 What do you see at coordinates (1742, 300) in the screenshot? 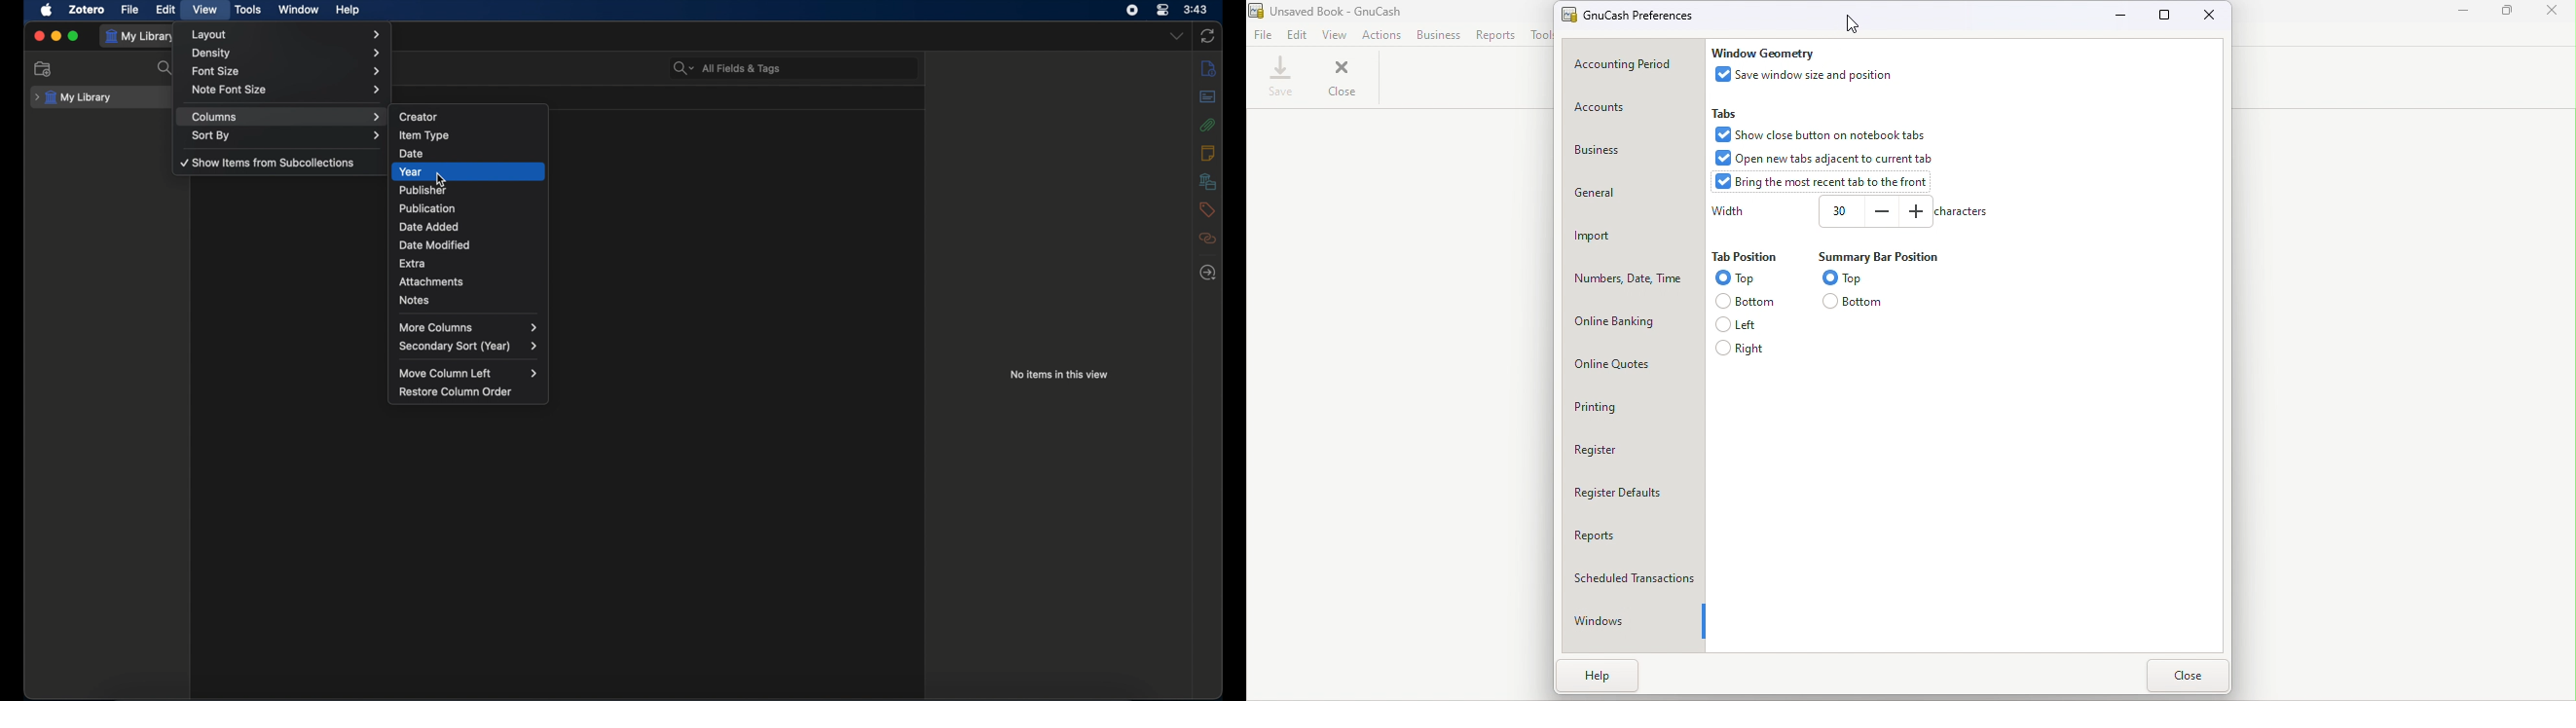
I see `Bottom` at bounding box center [1742, 300].